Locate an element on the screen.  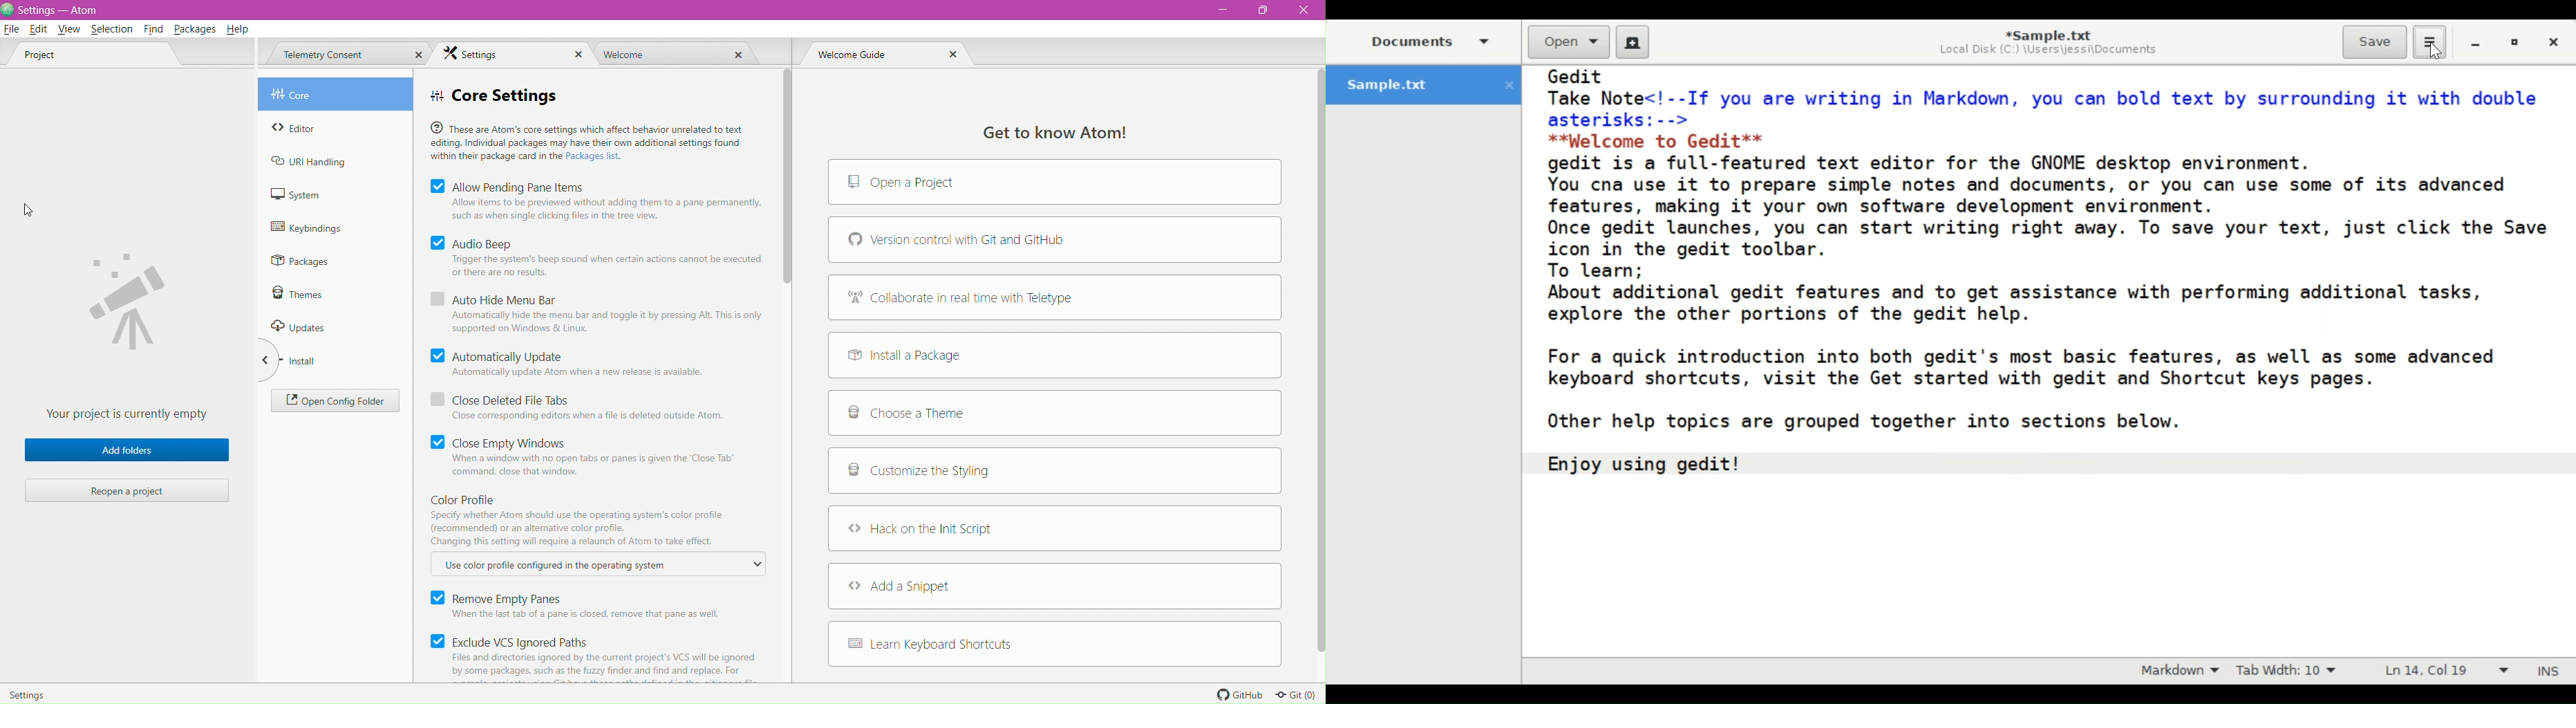
cursor is located at coordinates (28, 210).